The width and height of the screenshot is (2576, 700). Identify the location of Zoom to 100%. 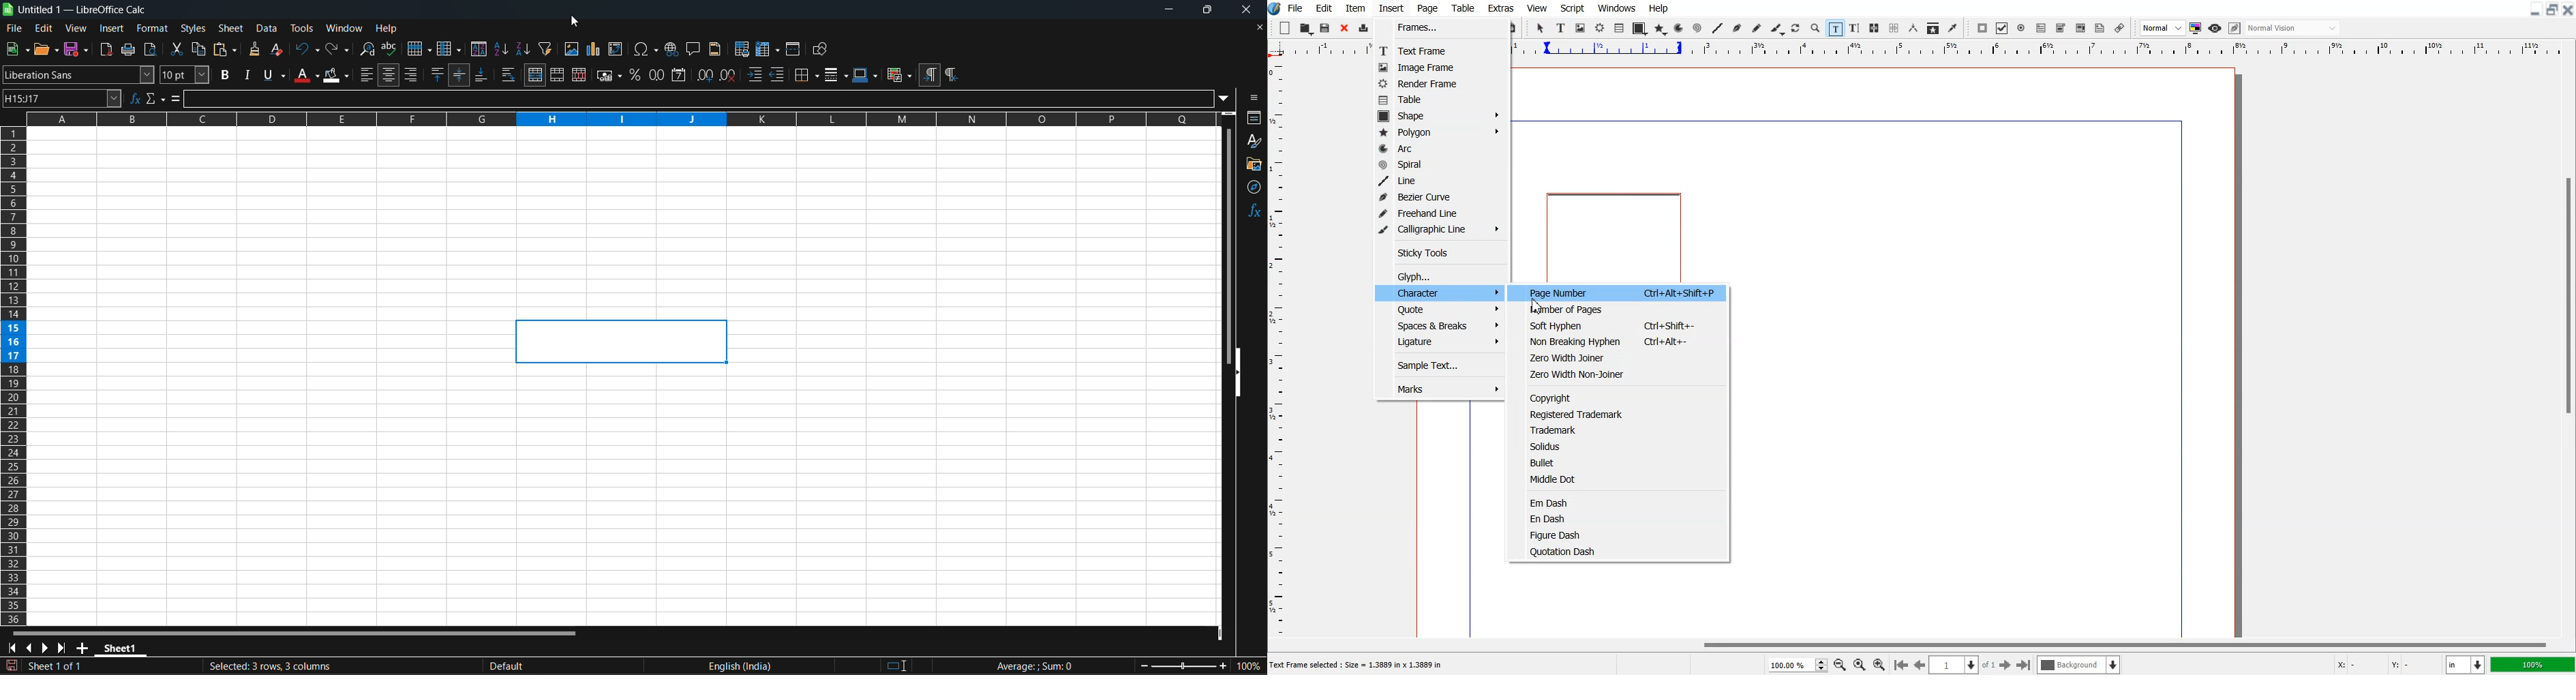
(1860, 665).